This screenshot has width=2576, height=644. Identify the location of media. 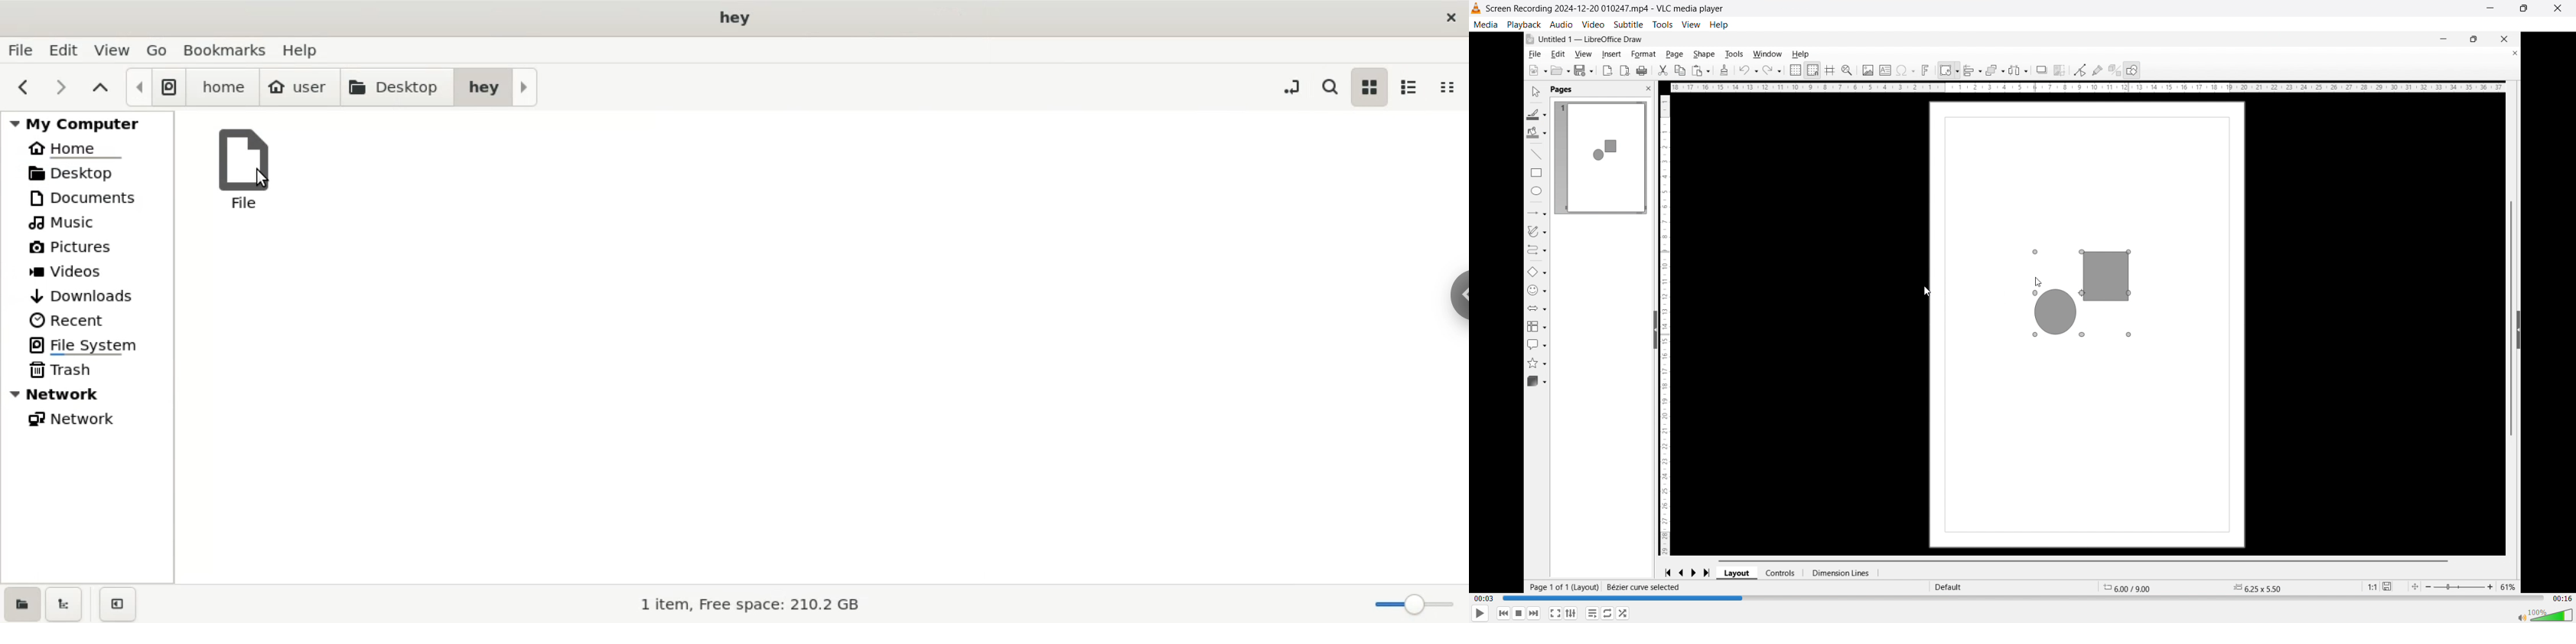
(1486, 24).